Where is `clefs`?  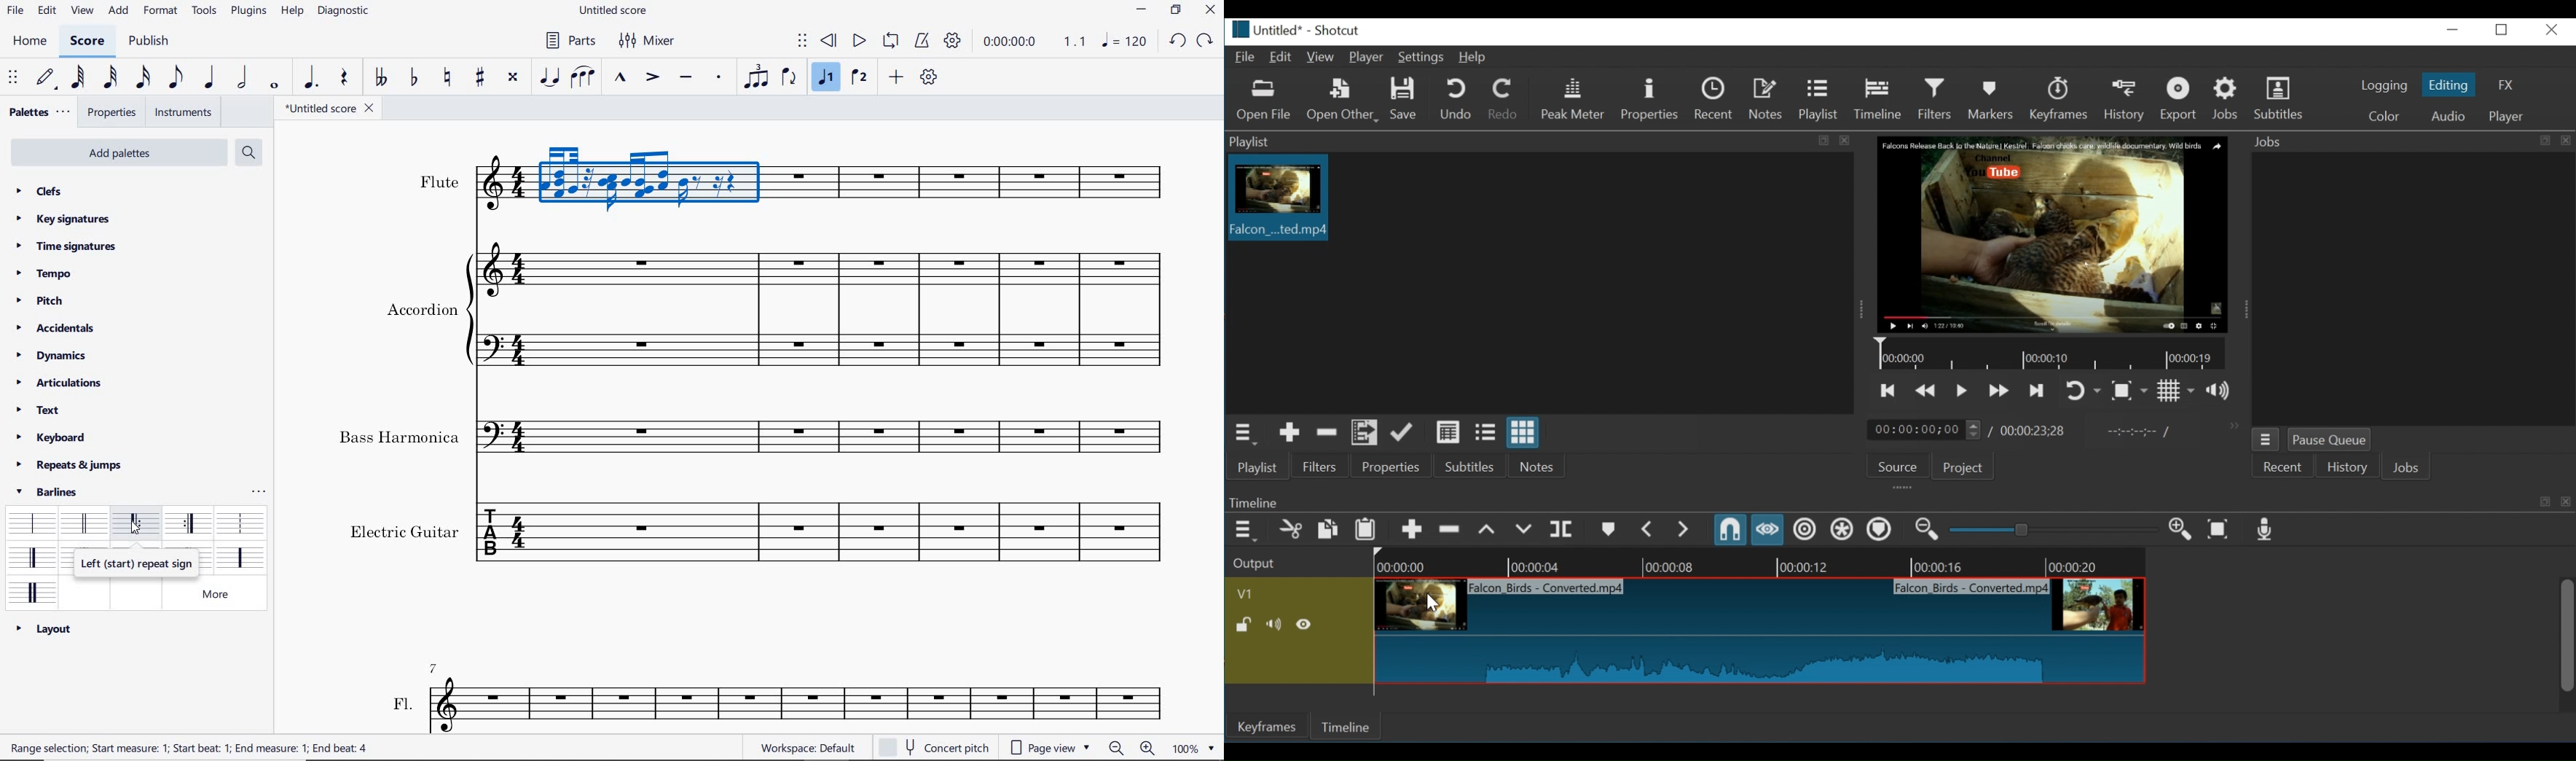
clefs is located at coordinates (37, 190).